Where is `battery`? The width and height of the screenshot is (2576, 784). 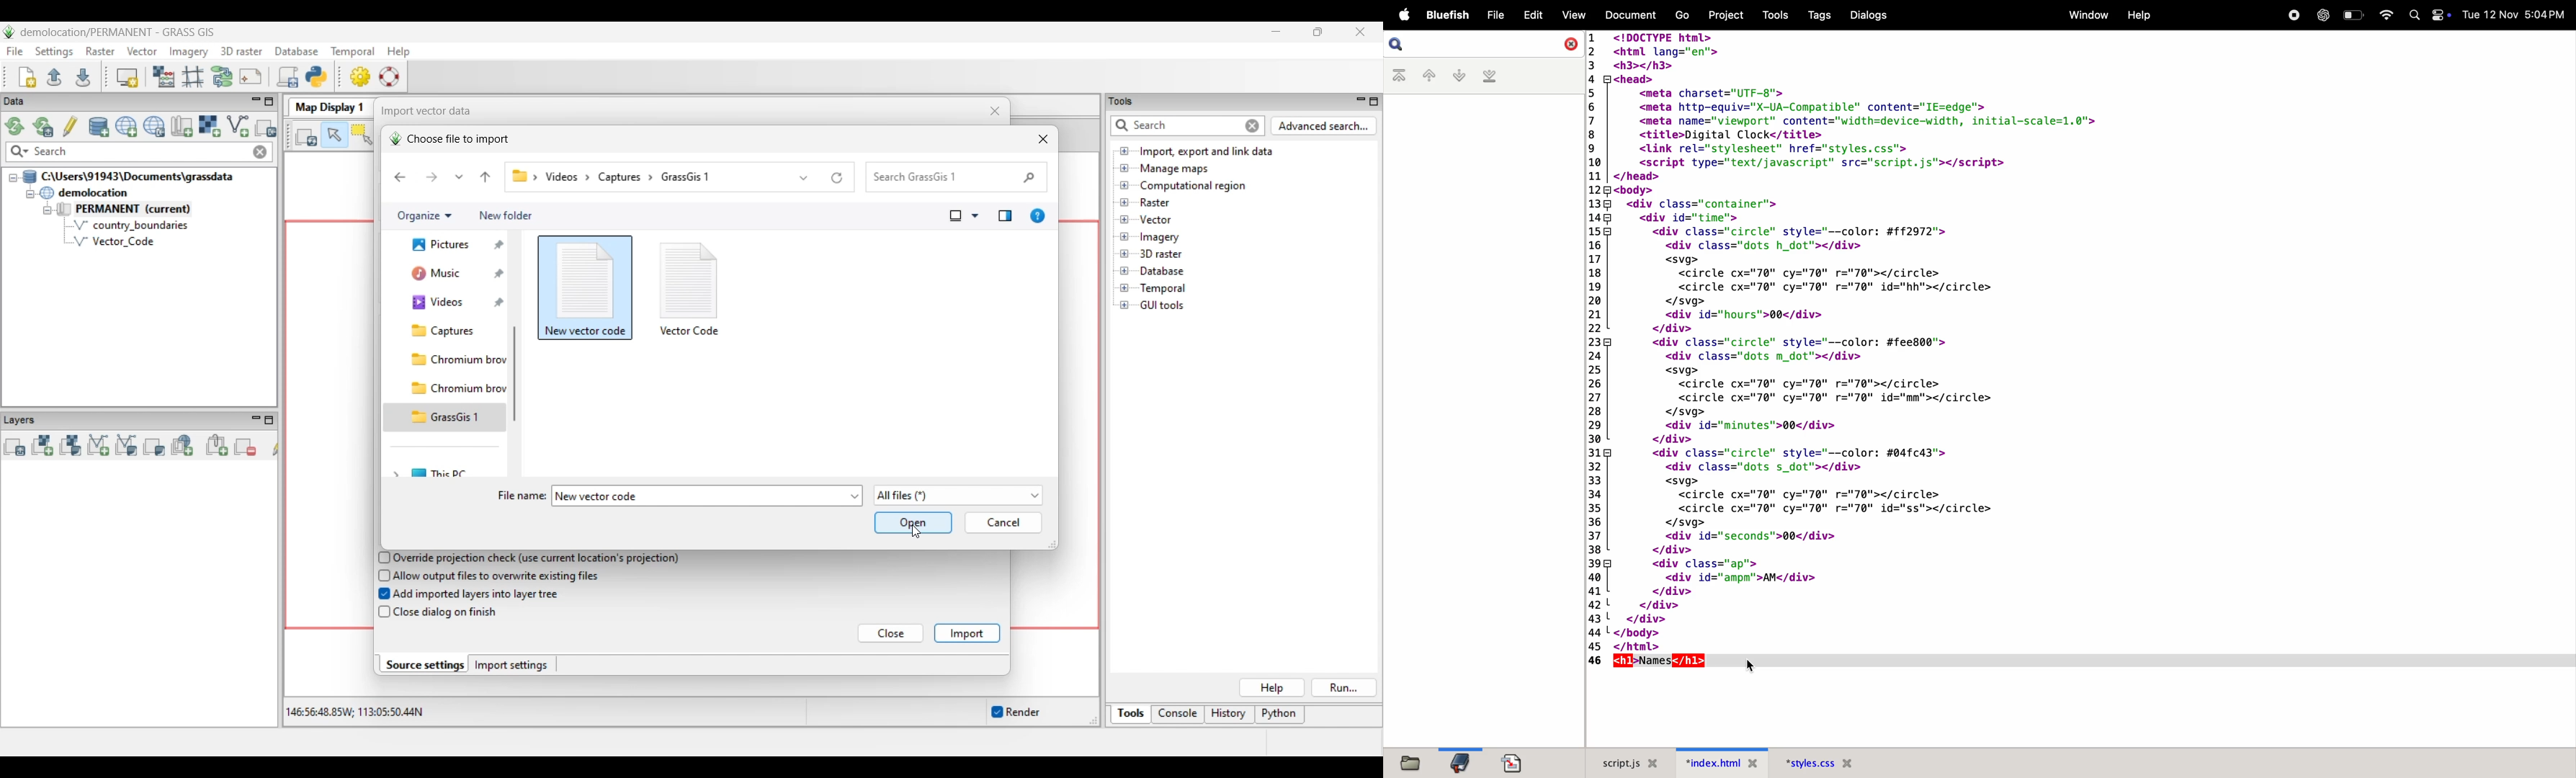 battery is located at coordinates (2356, 15).